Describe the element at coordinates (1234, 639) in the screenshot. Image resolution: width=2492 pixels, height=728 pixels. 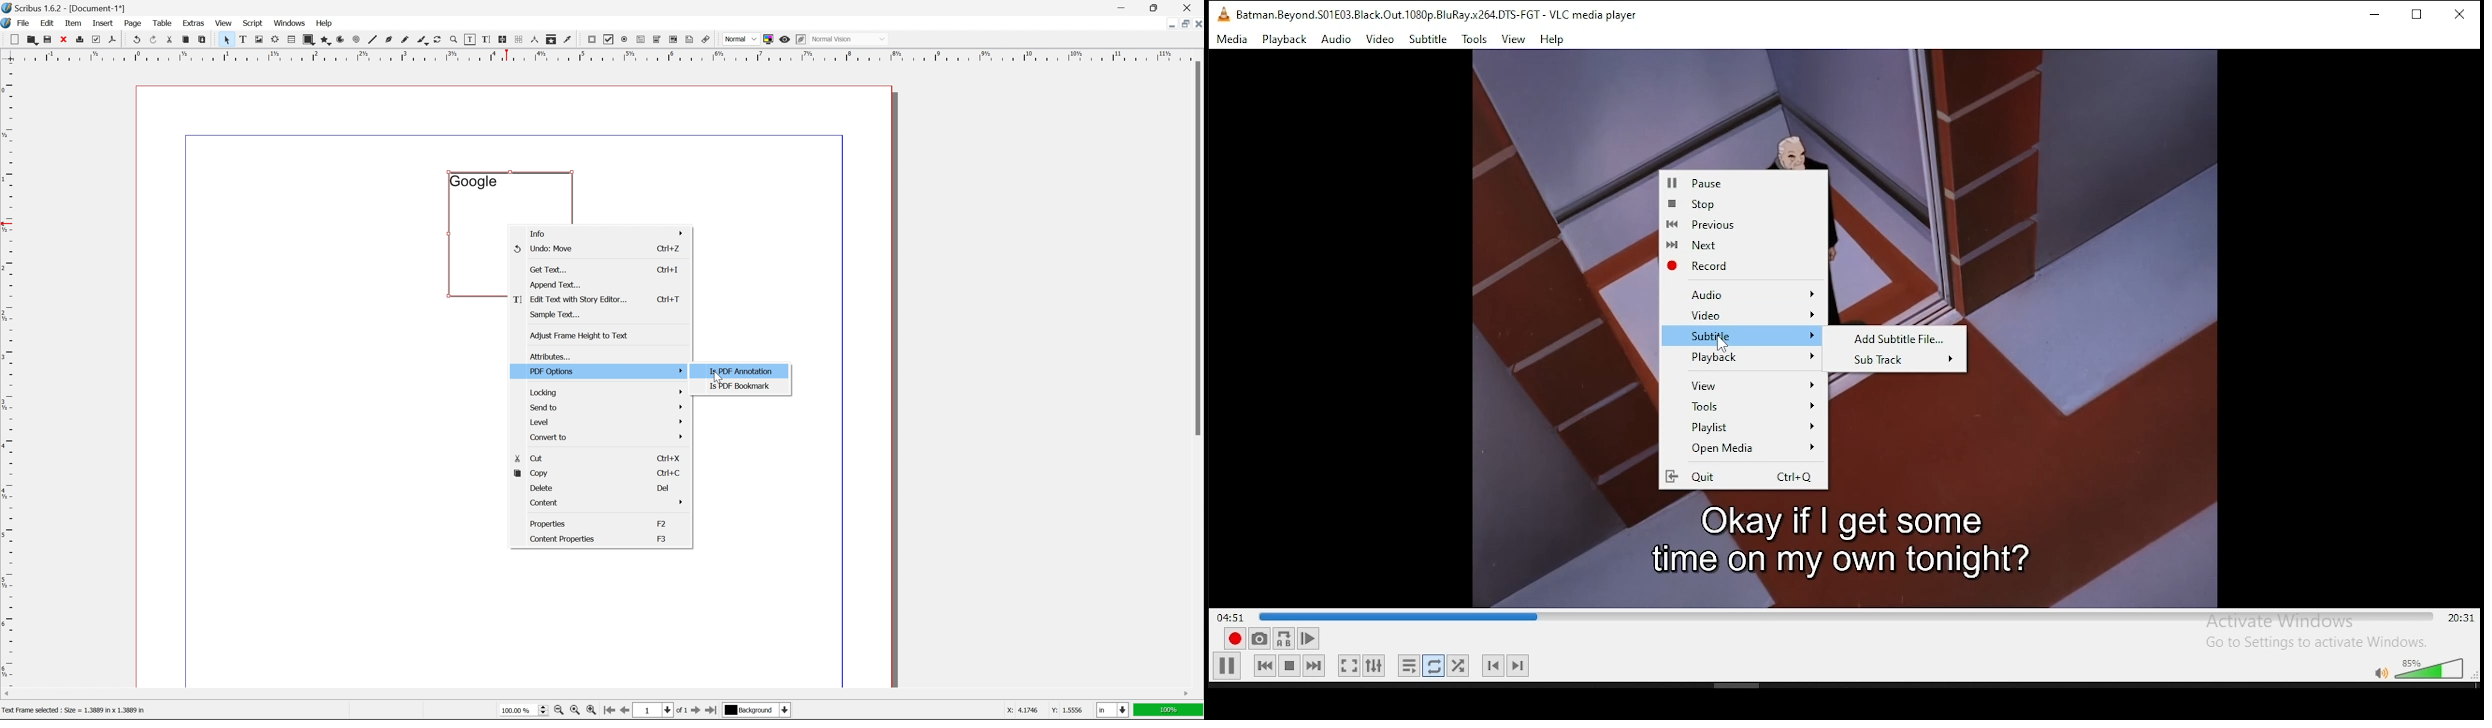
I see `record` at that location.